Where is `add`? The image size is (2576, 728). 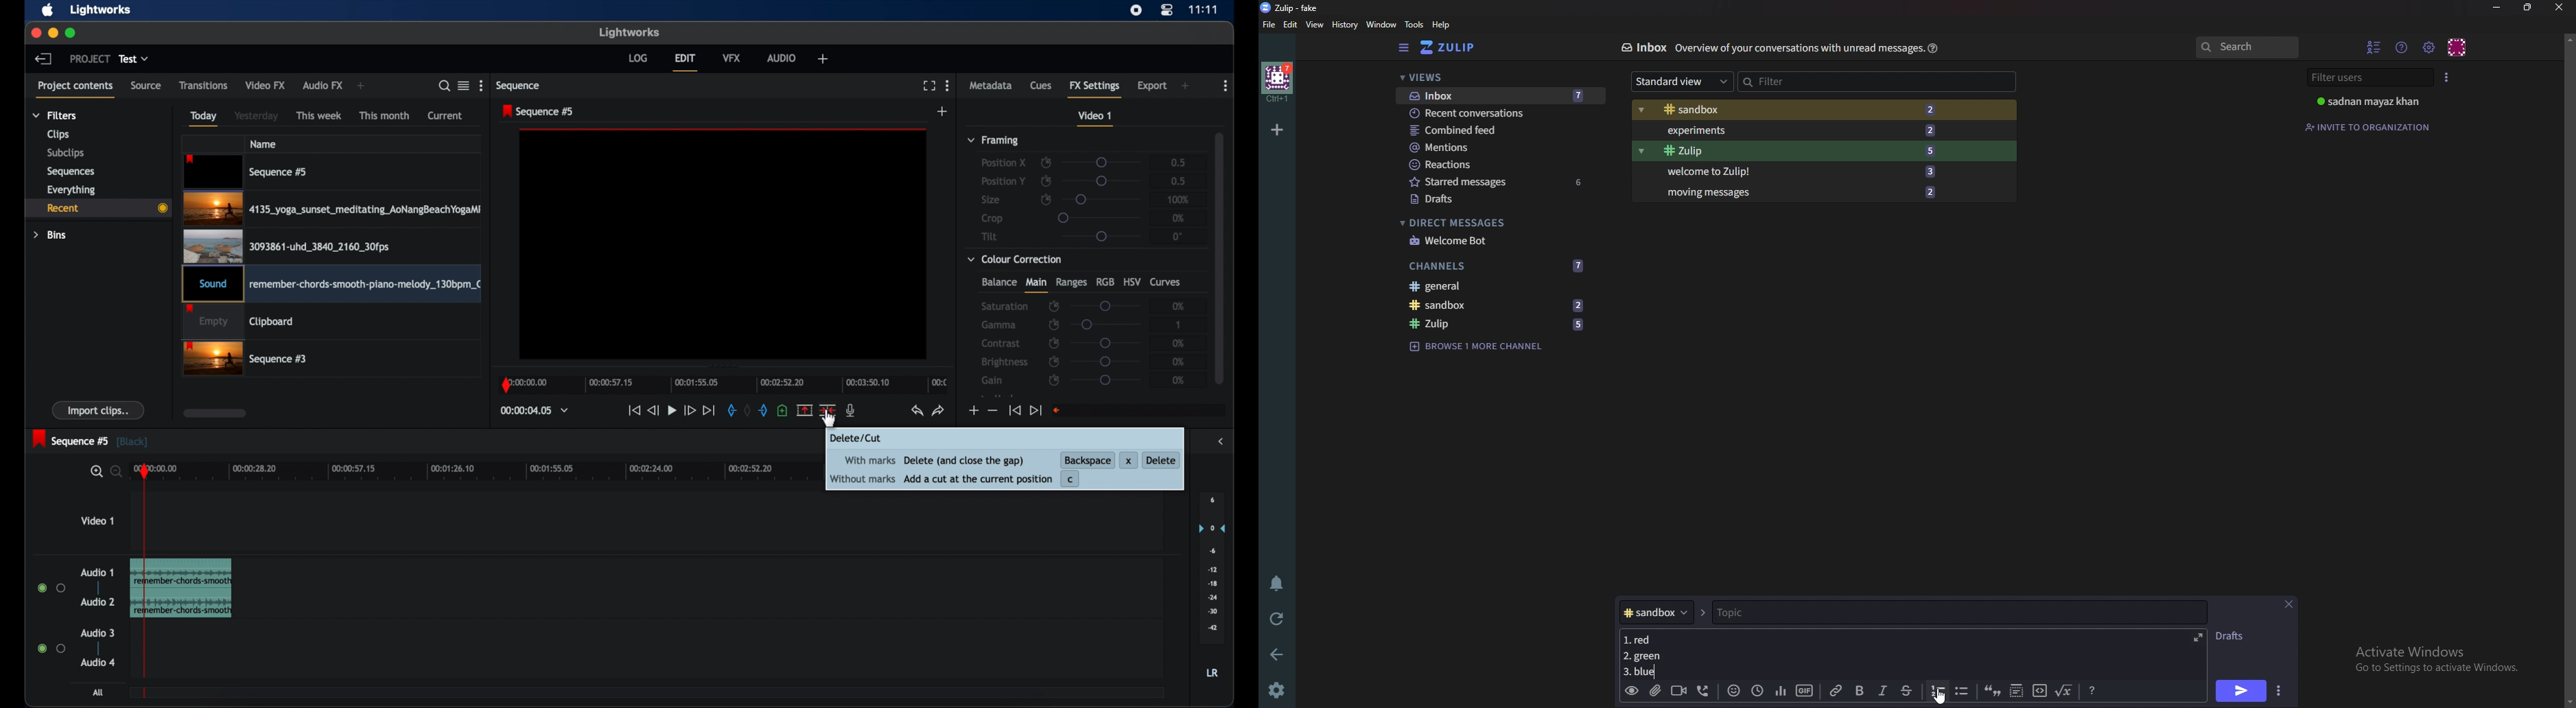 add is located at coordinates (1186, 86).